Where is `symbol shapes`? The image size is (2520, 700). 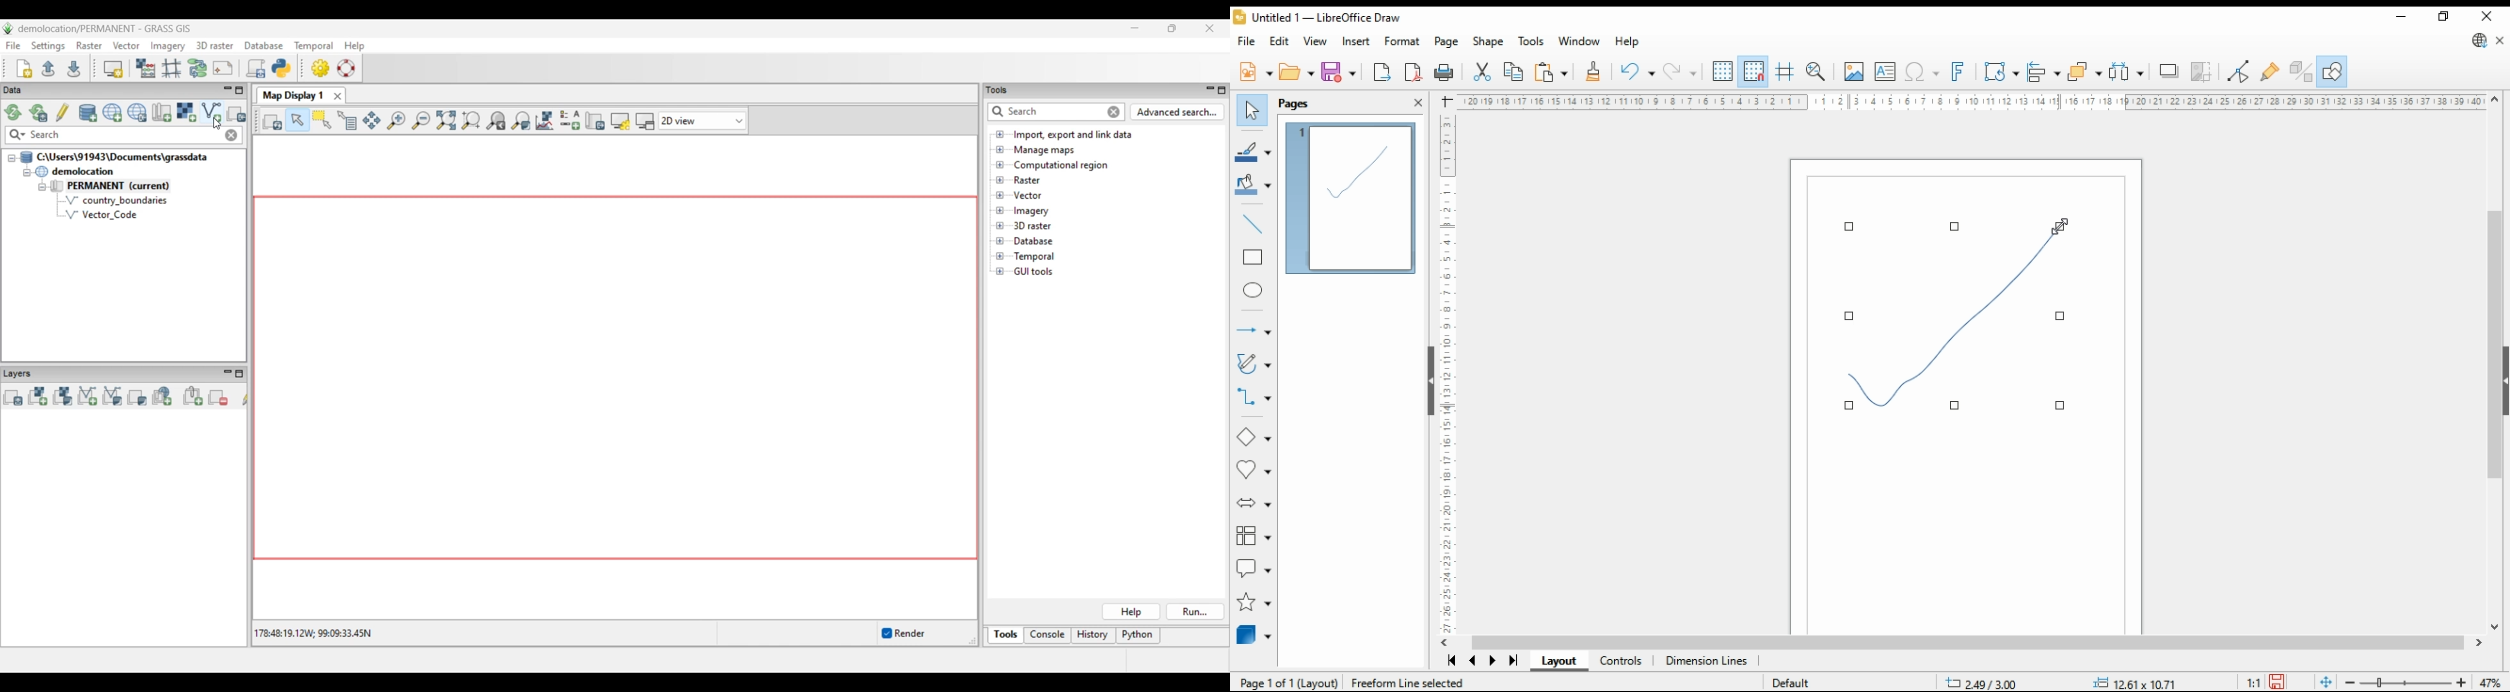 symbol shapes is located at coordinates (1253, 471).